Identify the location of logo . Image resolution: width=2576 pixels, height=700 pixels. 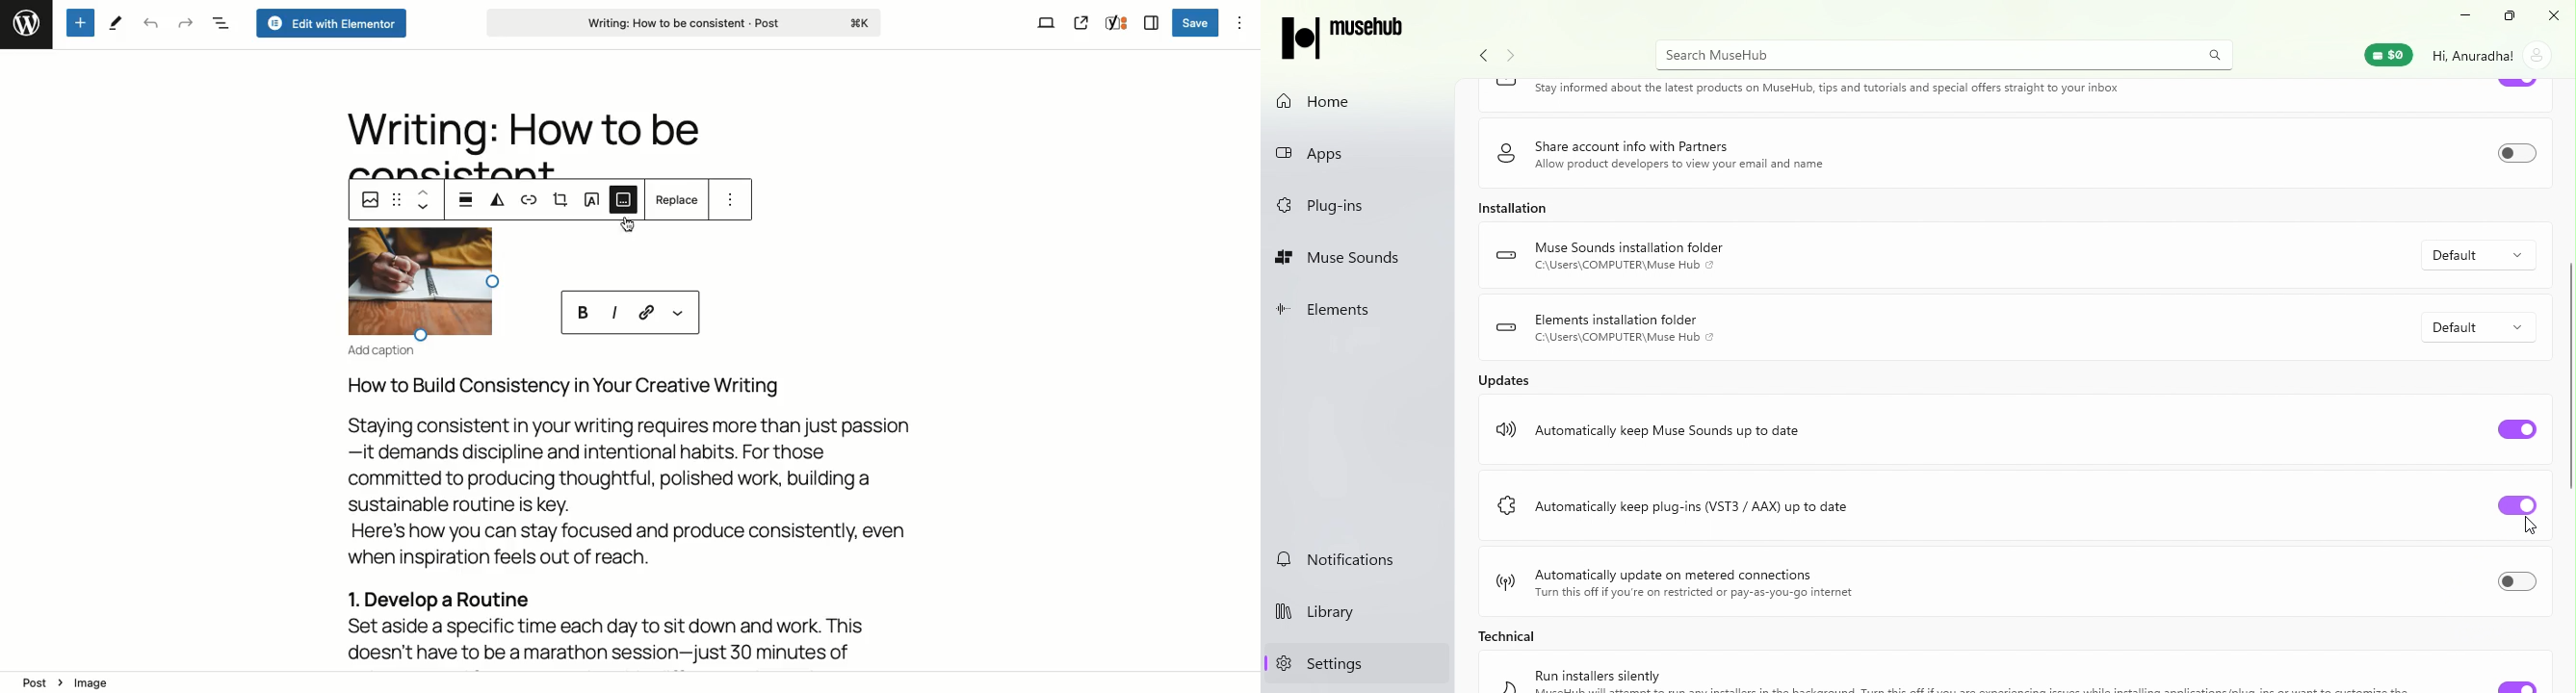
(1506, 252).